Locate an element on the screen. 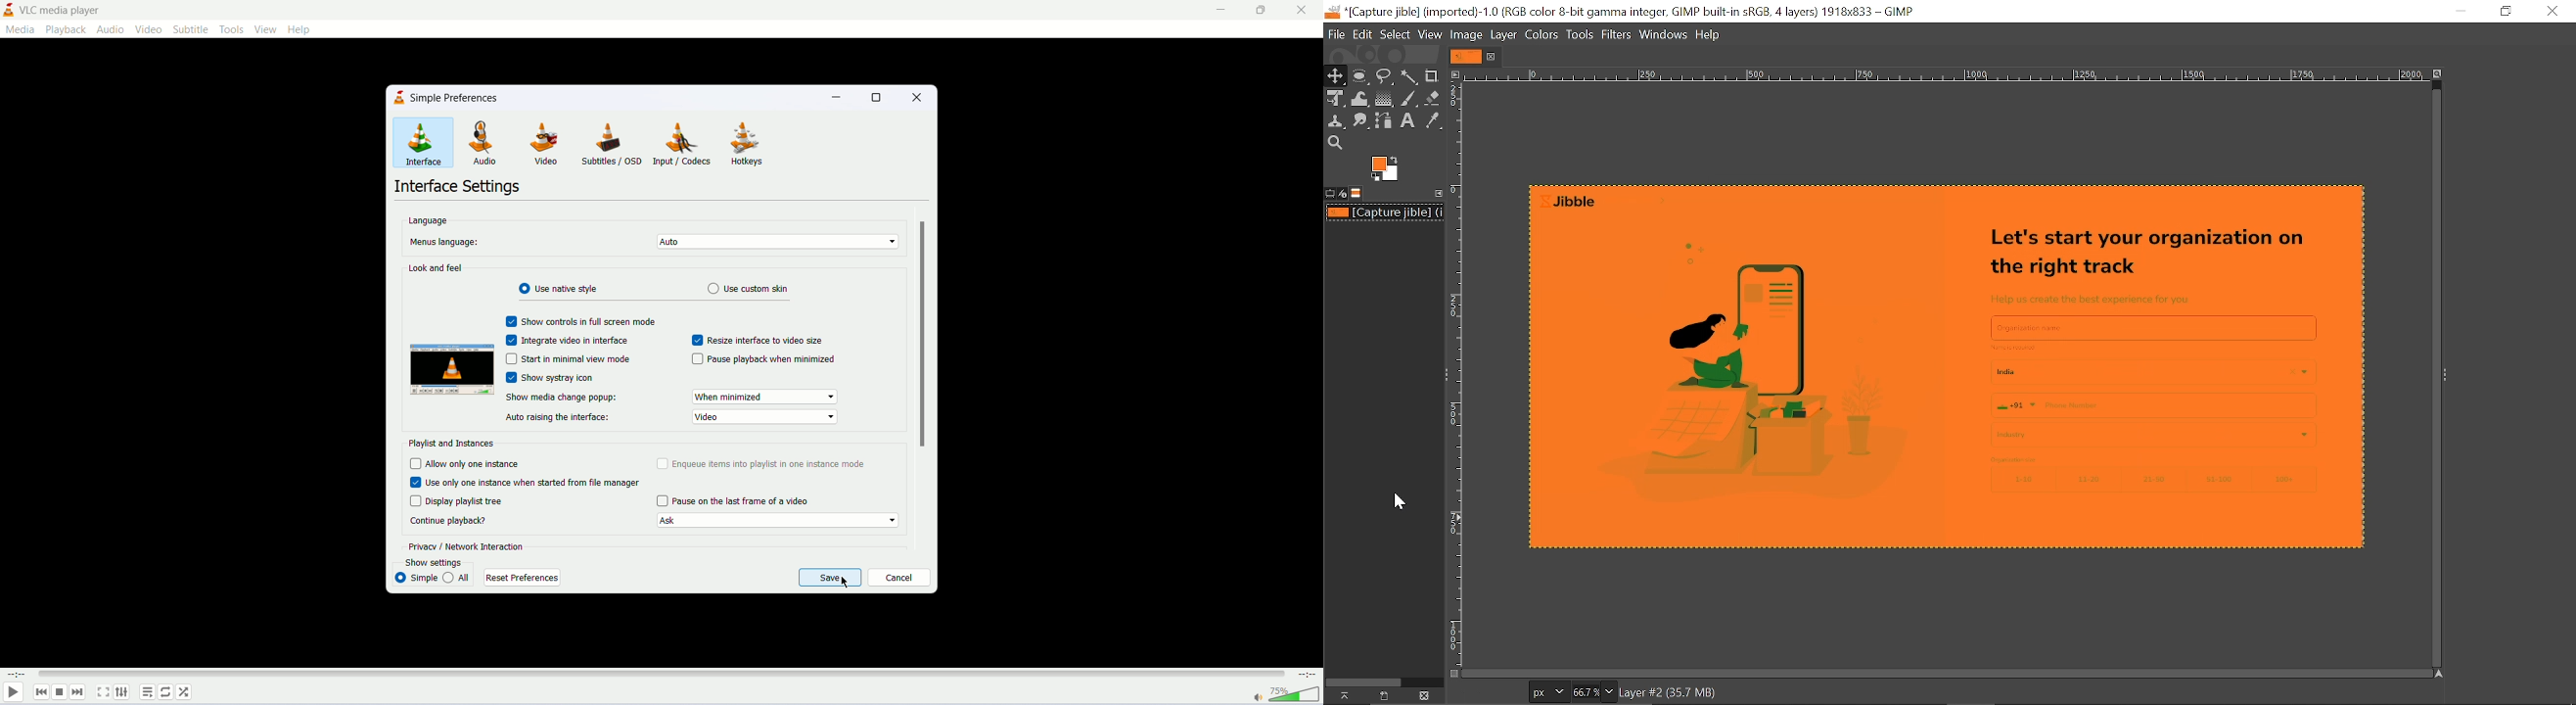  Zoom options is located at coordinates (1608, 691).